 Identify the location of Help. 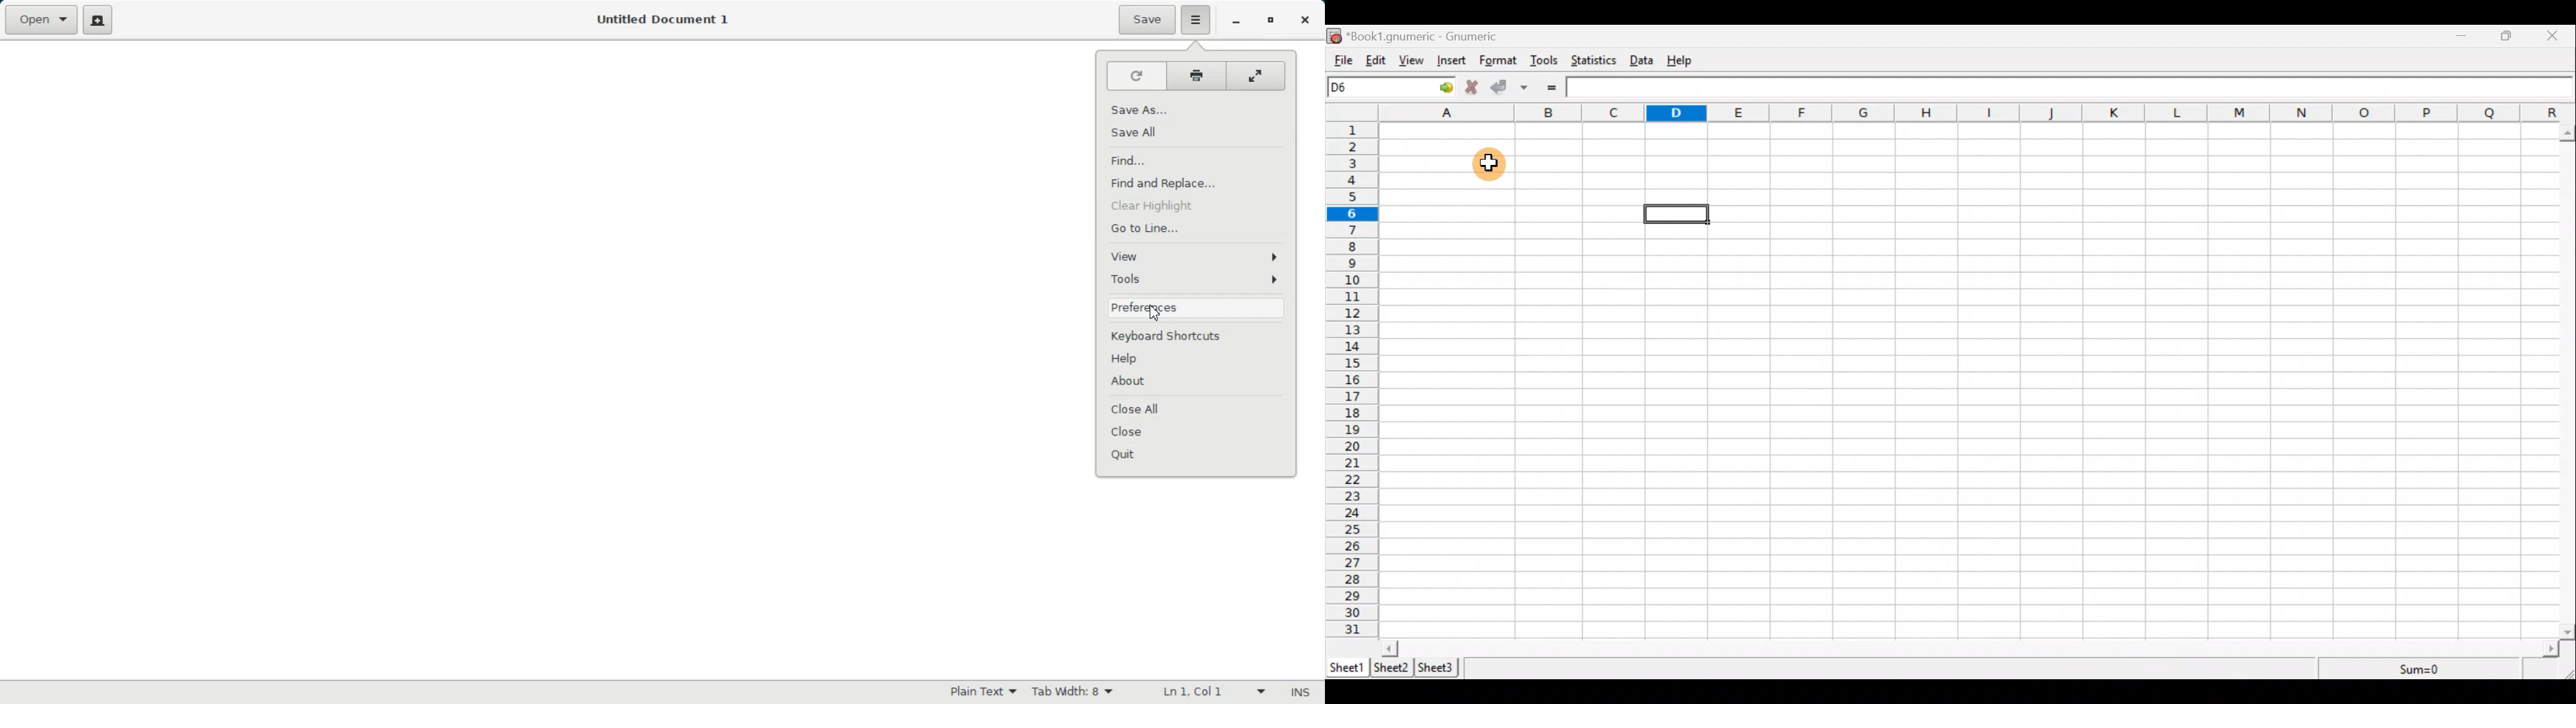
(1686, 61).